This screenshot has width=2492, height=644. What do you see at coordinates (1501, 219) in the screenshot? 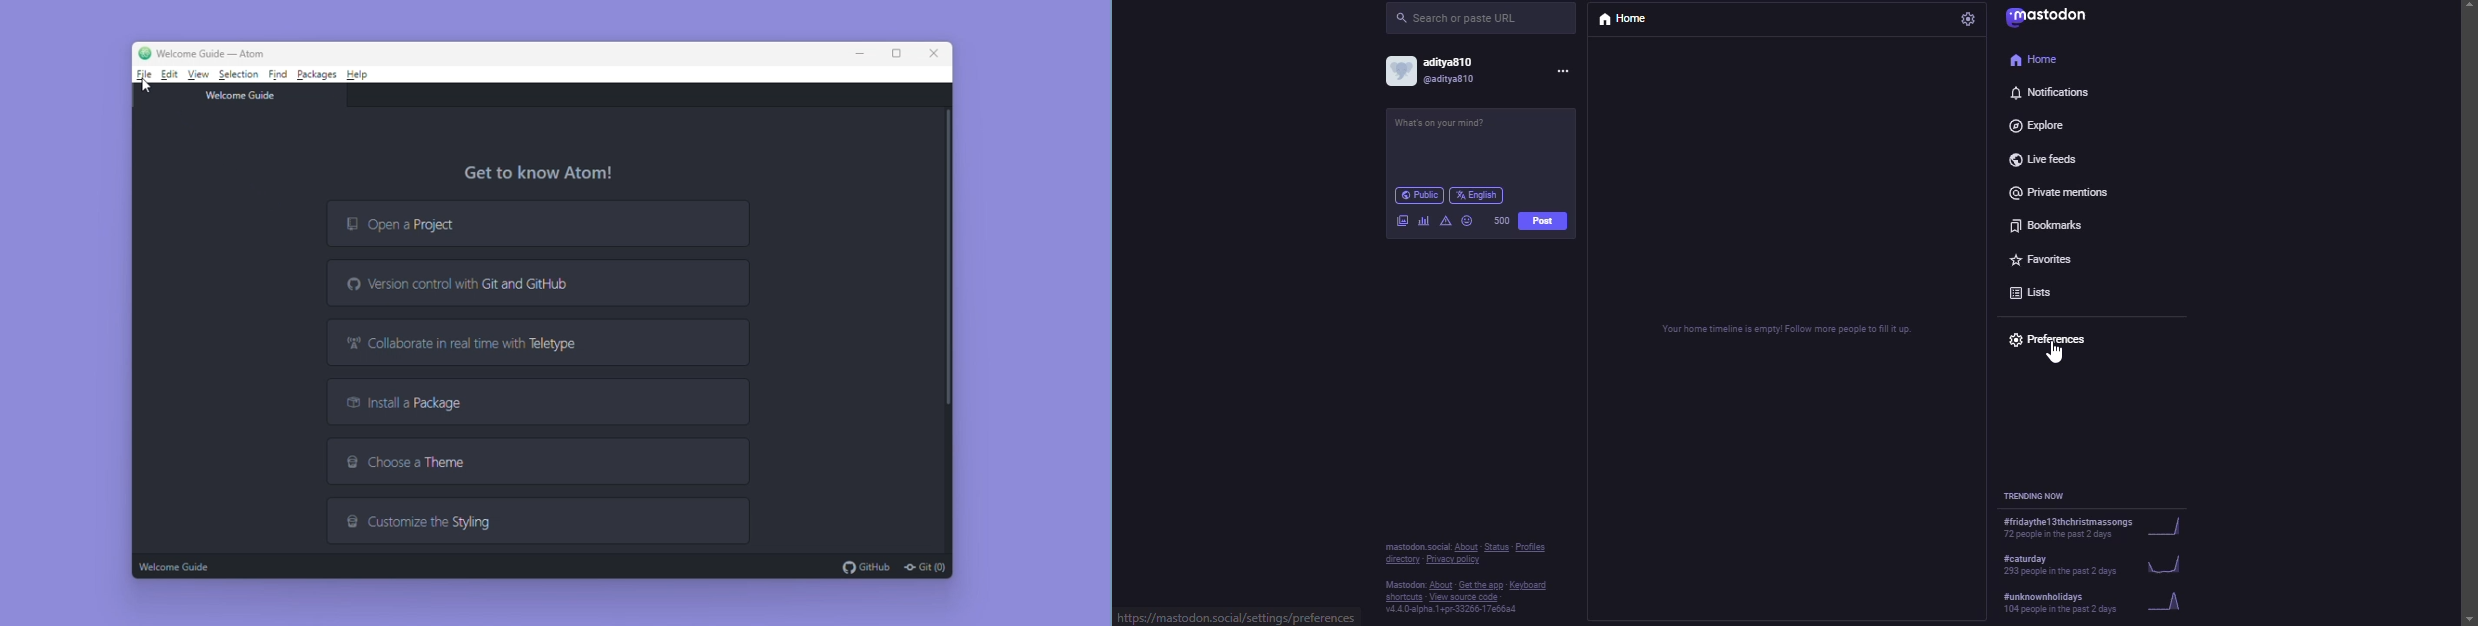
I see `500` at bounding box center [1501, 219].